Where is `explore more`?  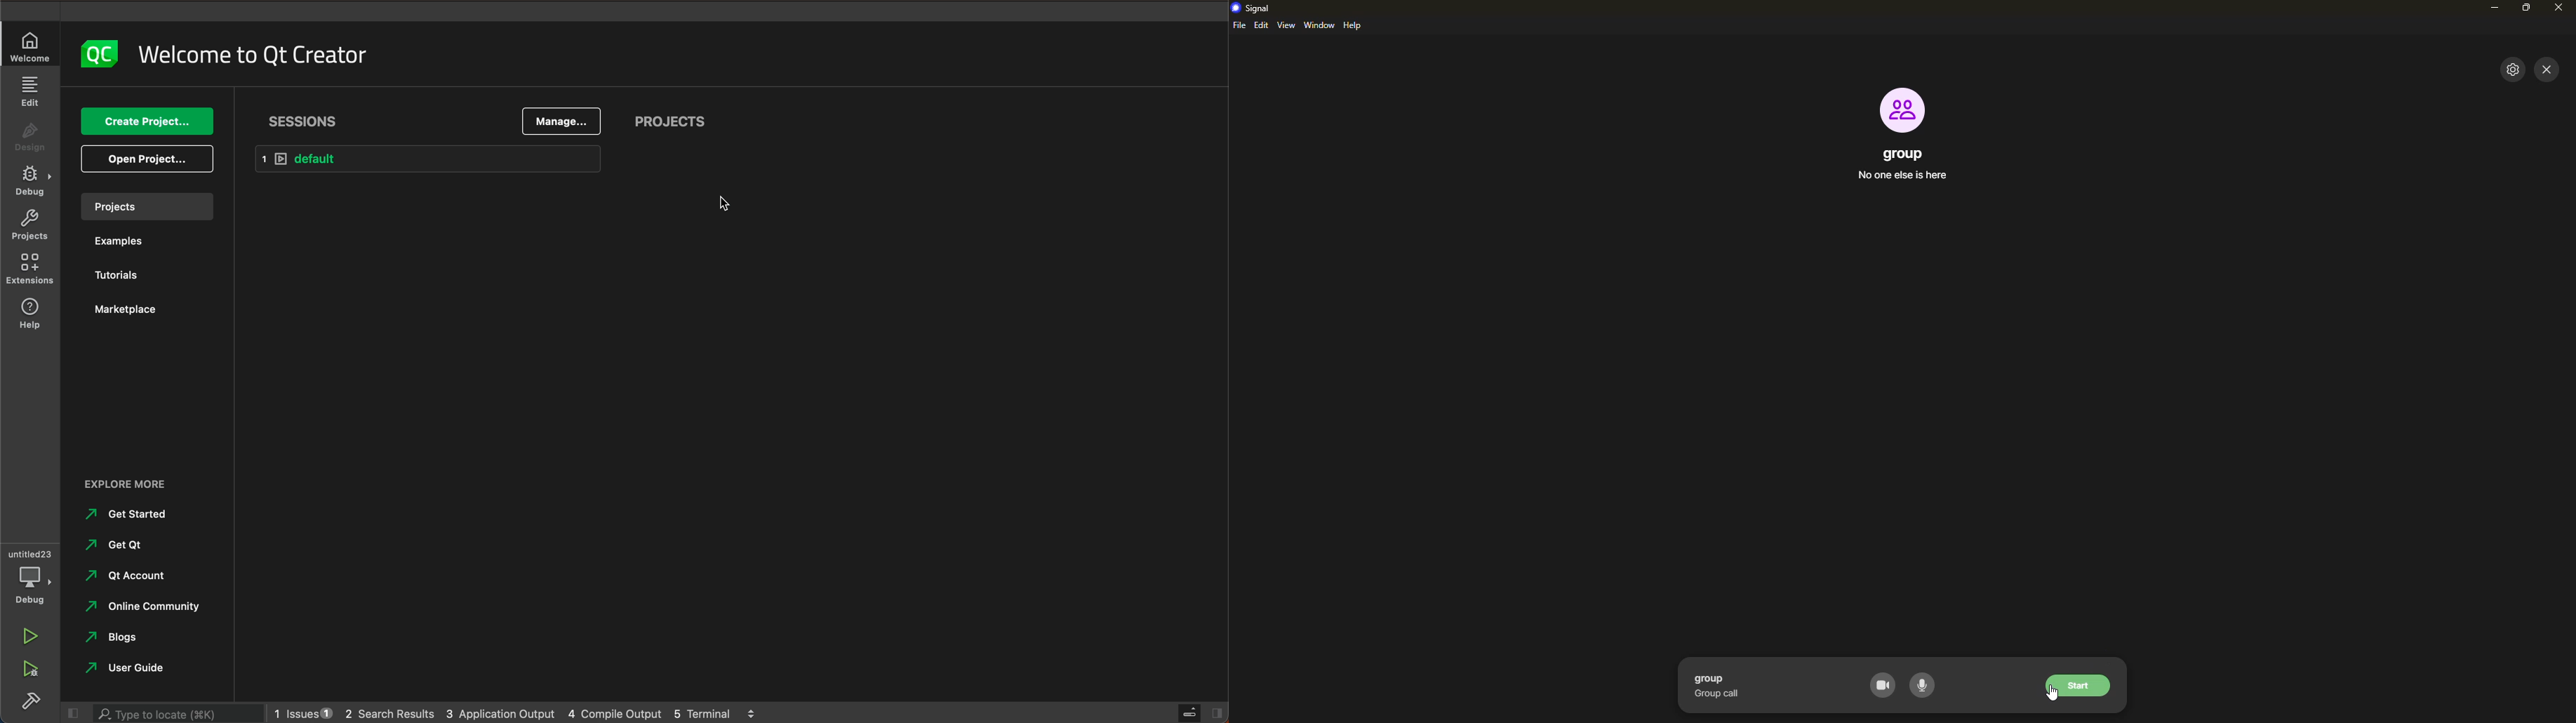 explore more is located at coordinates (139, 479).